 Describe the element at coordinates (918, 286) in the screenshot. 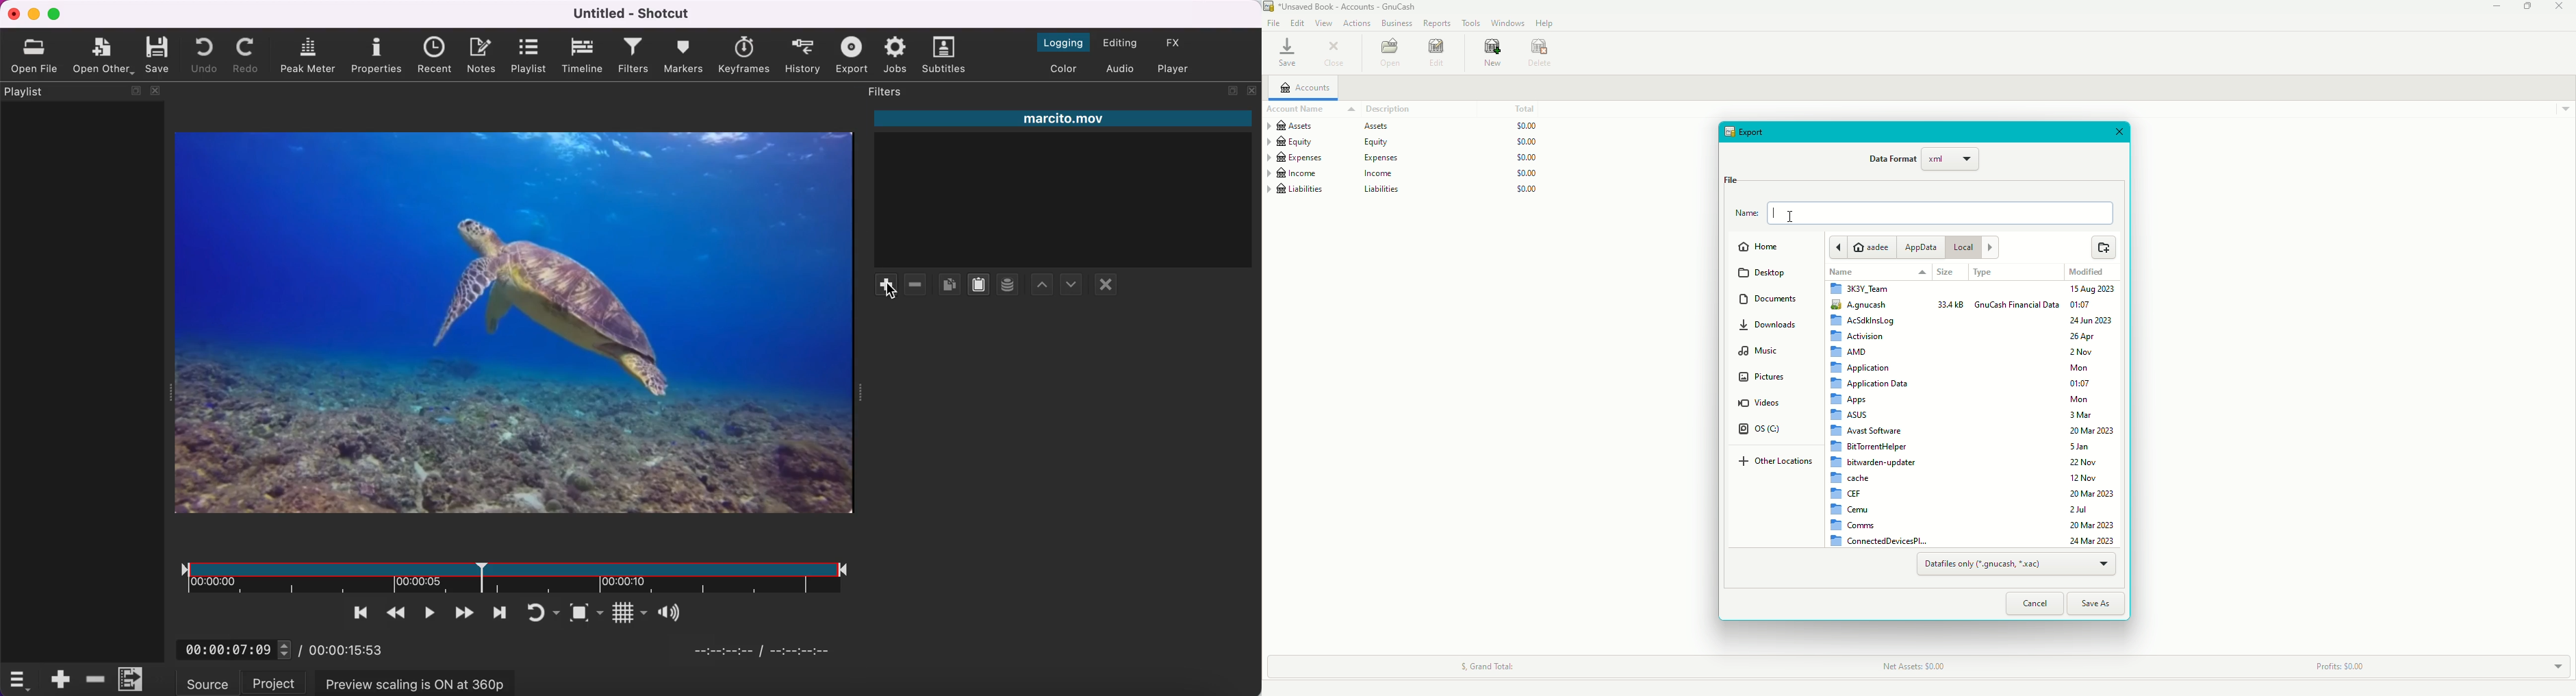

I see `remove filter` at that location.